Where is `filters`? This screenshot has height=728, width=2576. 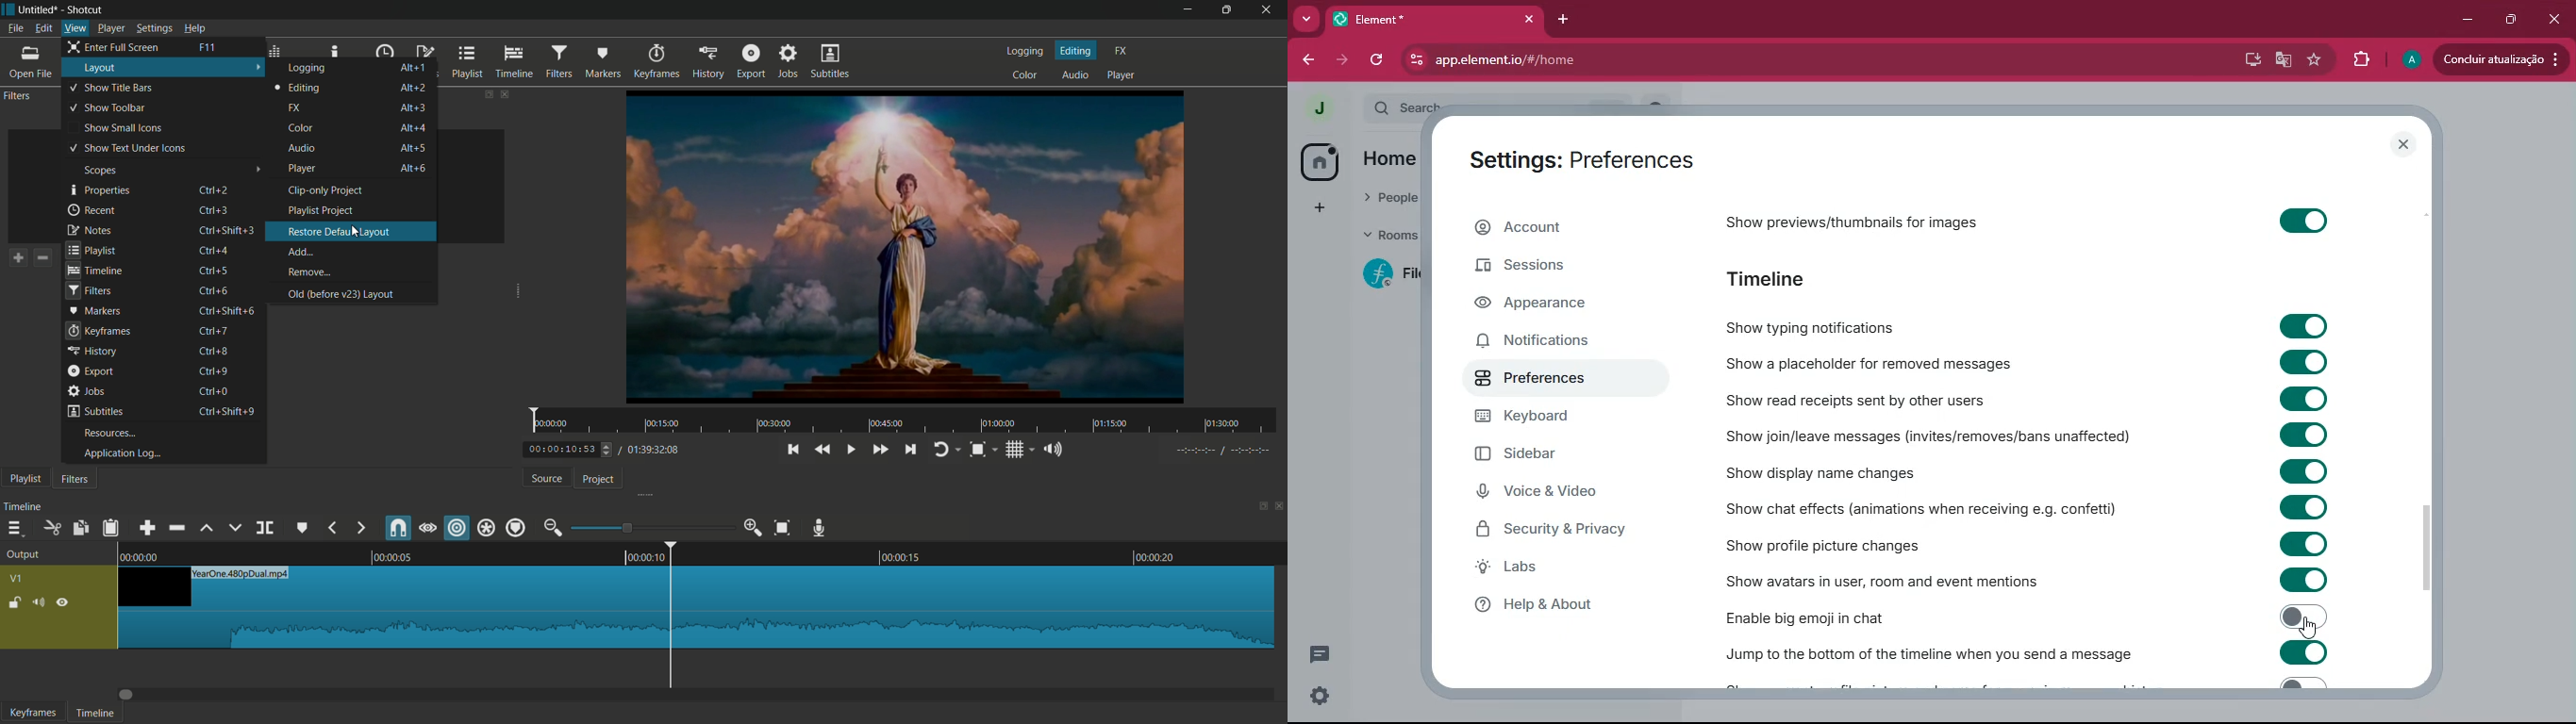
filters is located at coordinates (87, 291).